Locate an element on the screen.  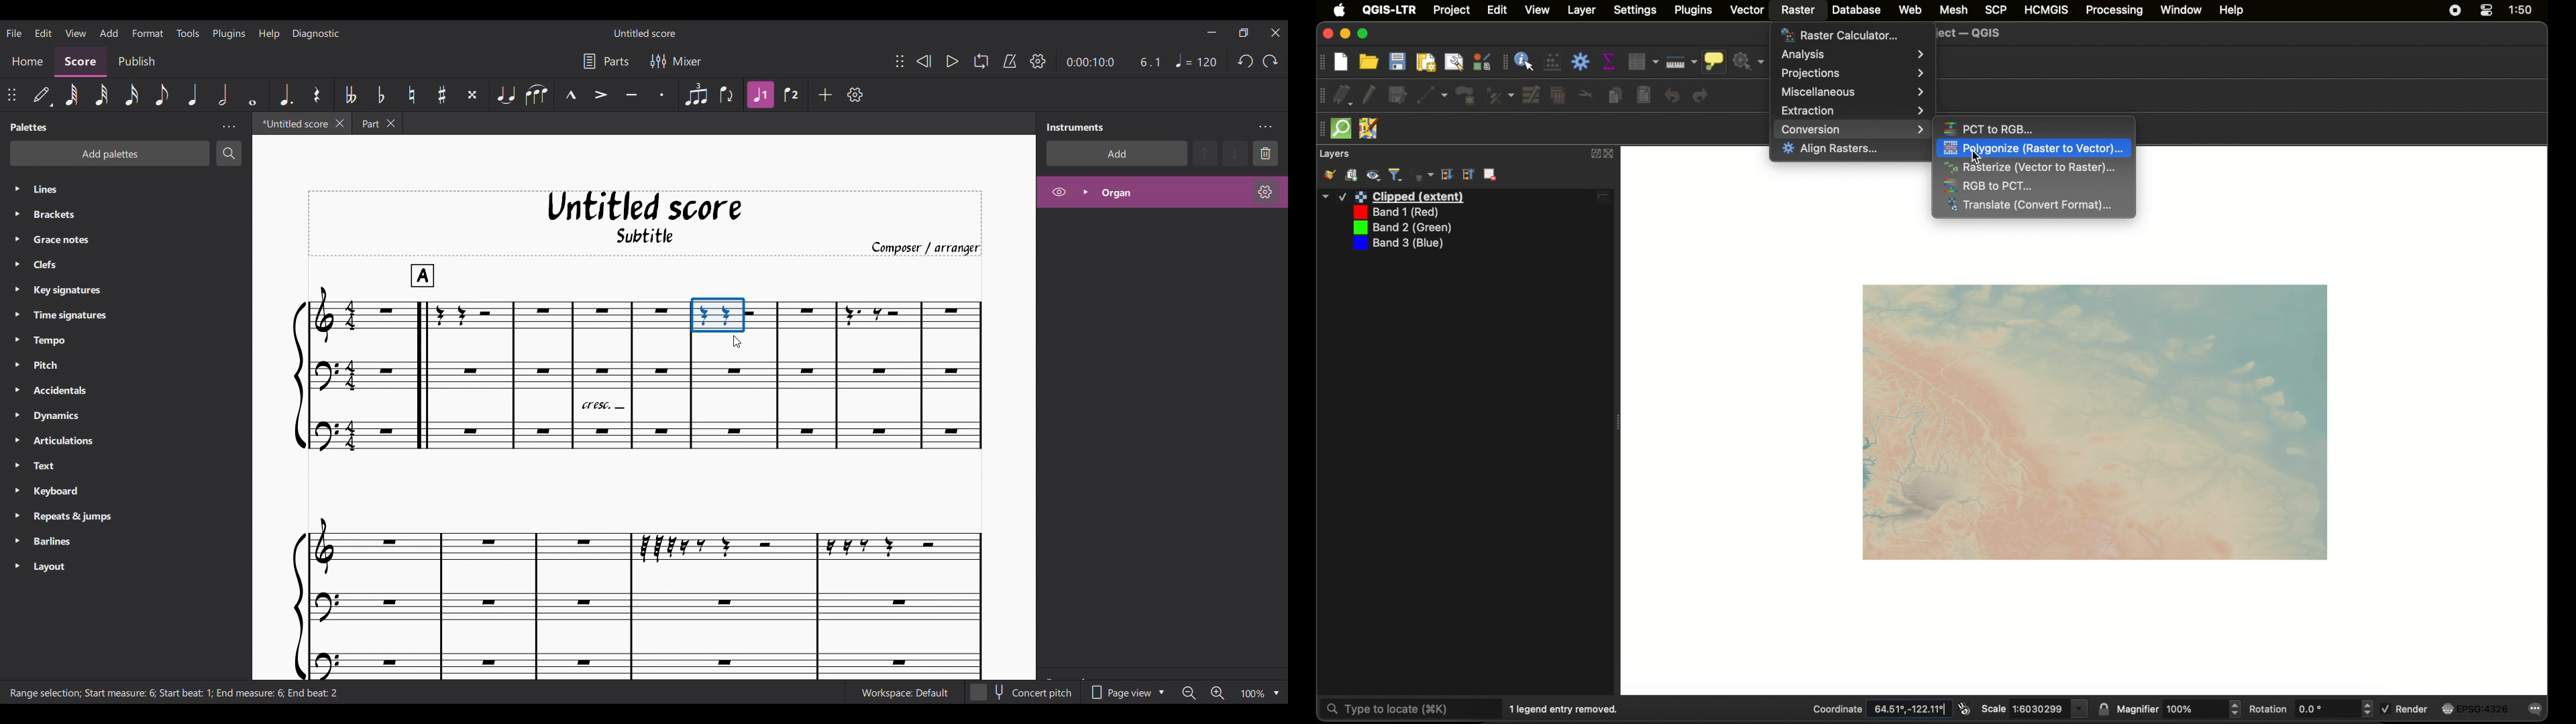
Default is located at coordinates (42, 94).